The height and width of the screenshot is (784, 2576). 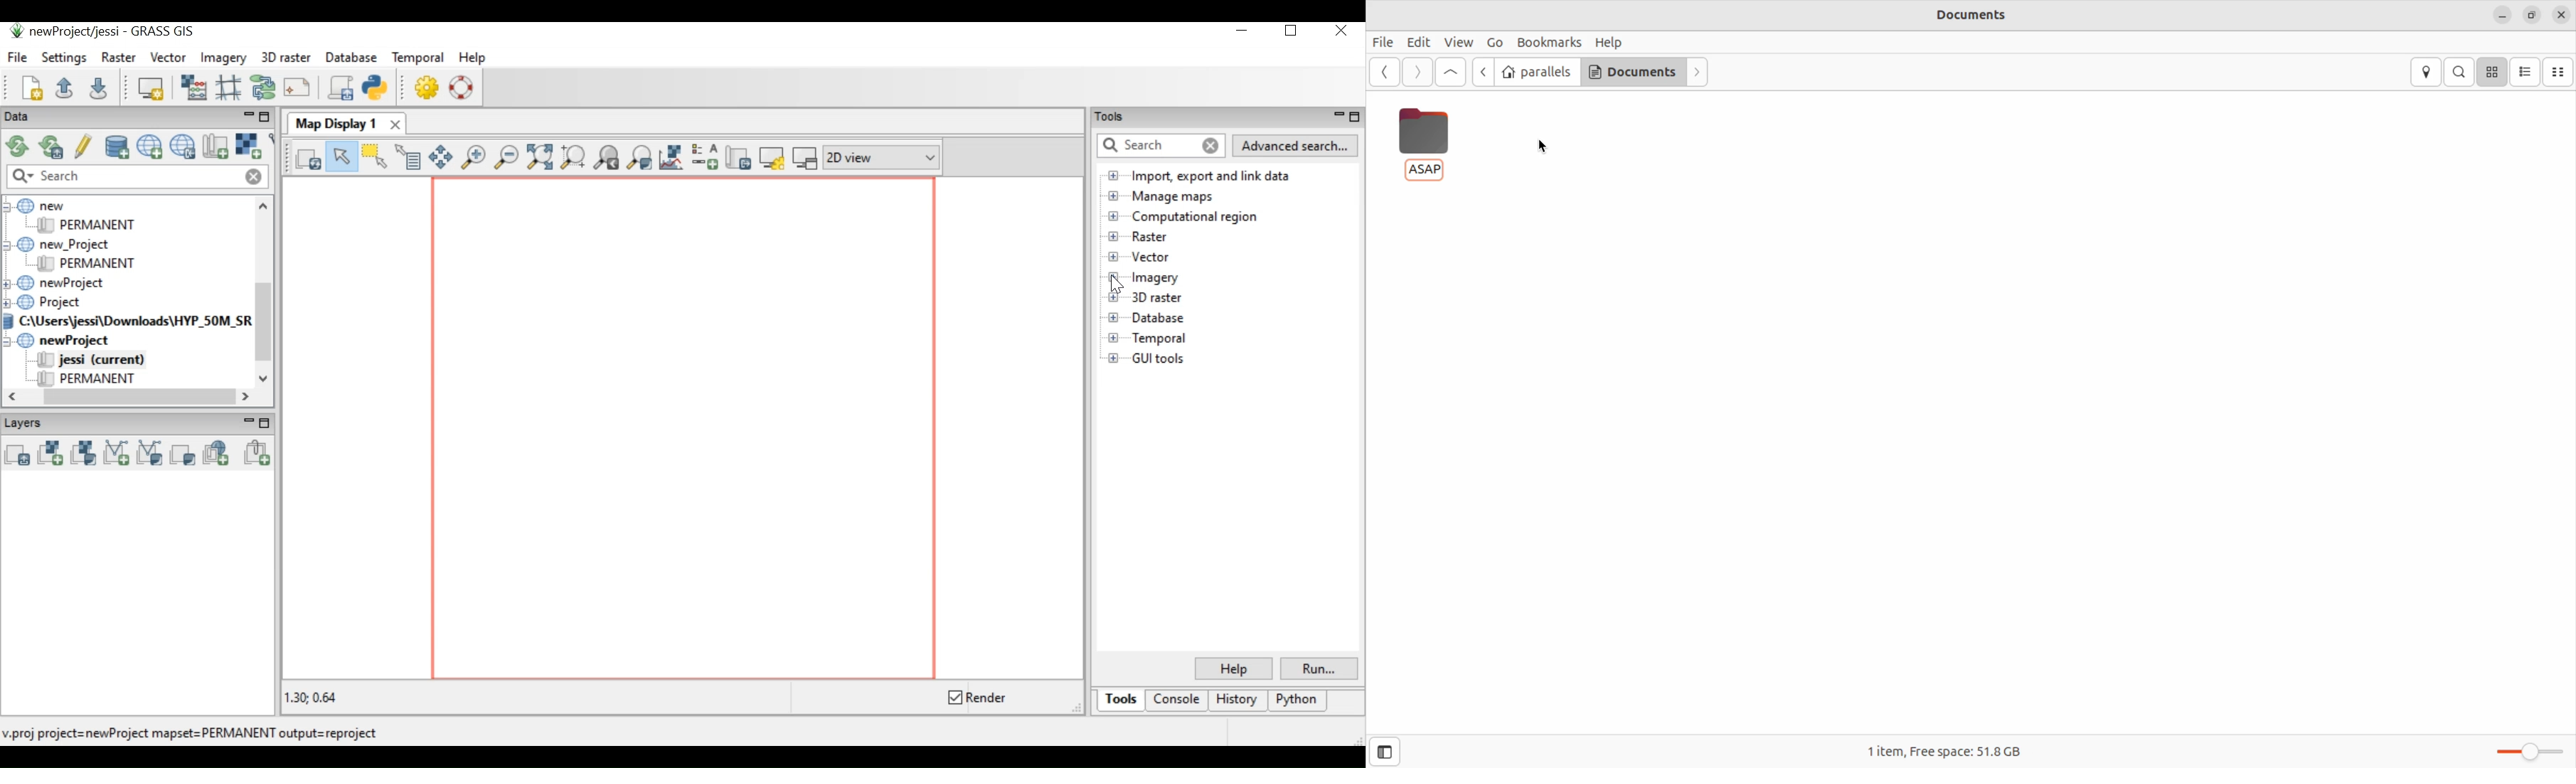 I want to click on Raster, so click(x=119, y=56).